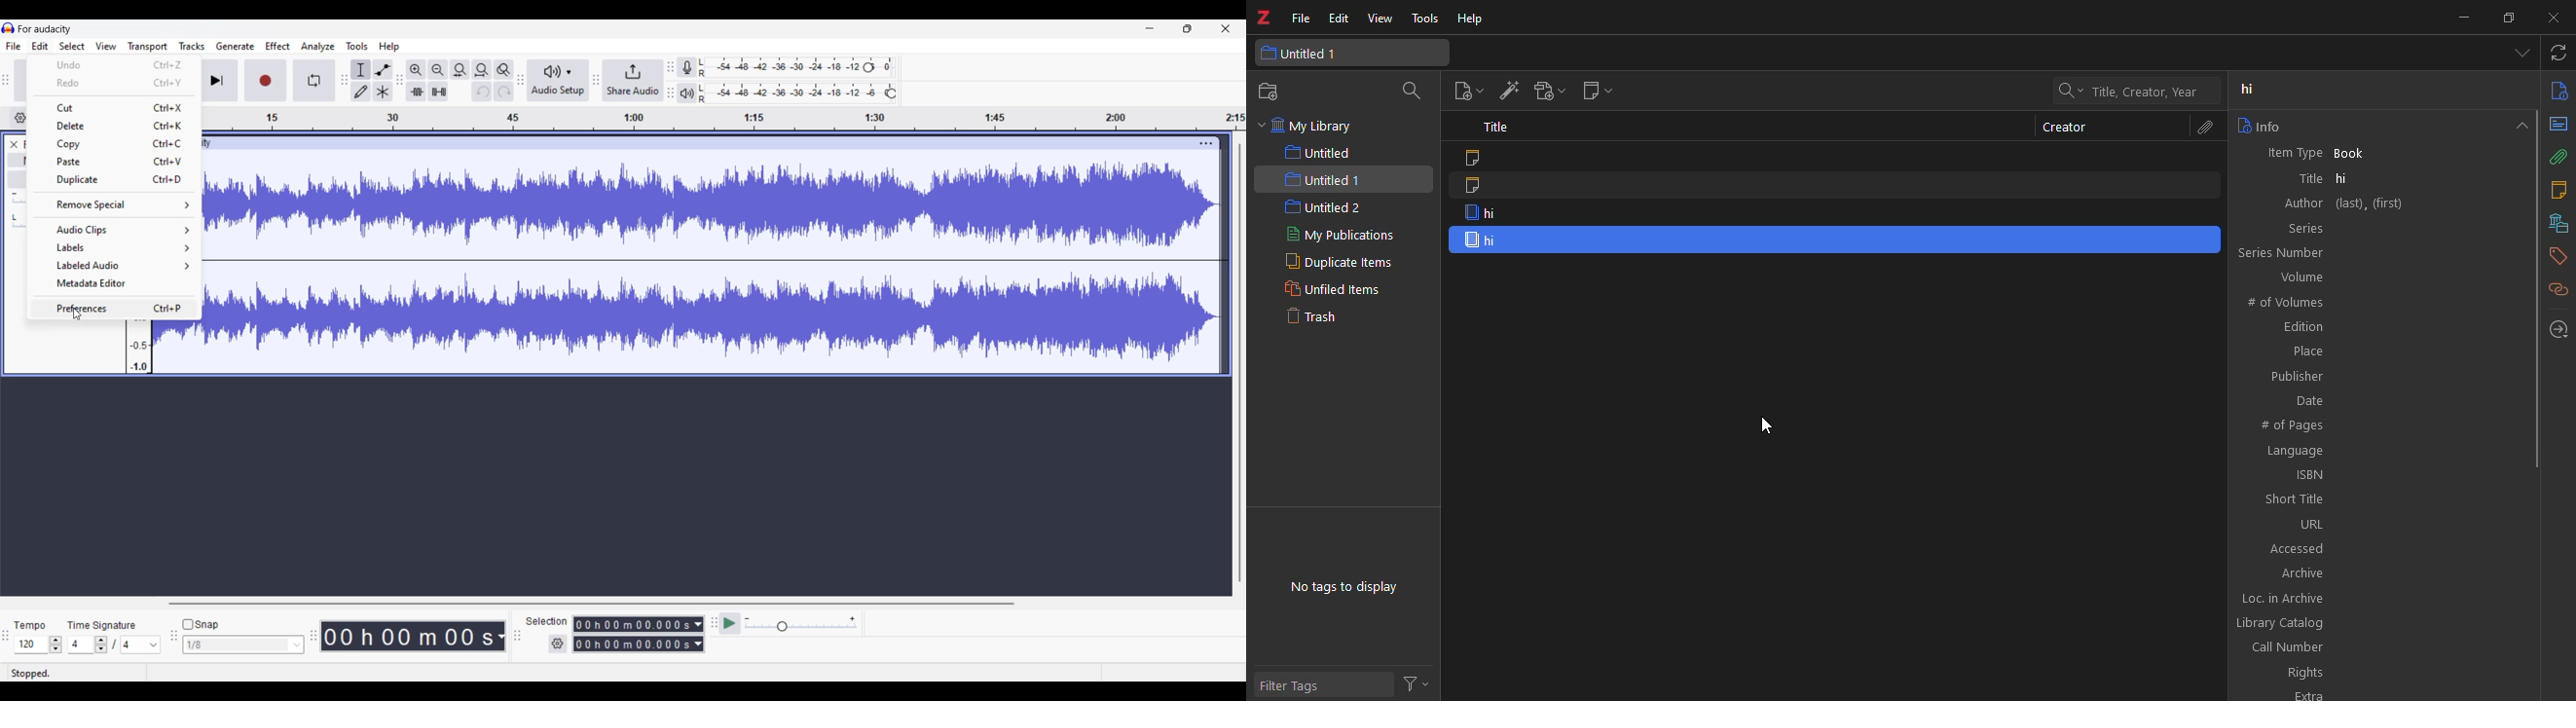 The height and width of the screenshot is (728, 2576). I want to click on Snap options, so click(244, 645).